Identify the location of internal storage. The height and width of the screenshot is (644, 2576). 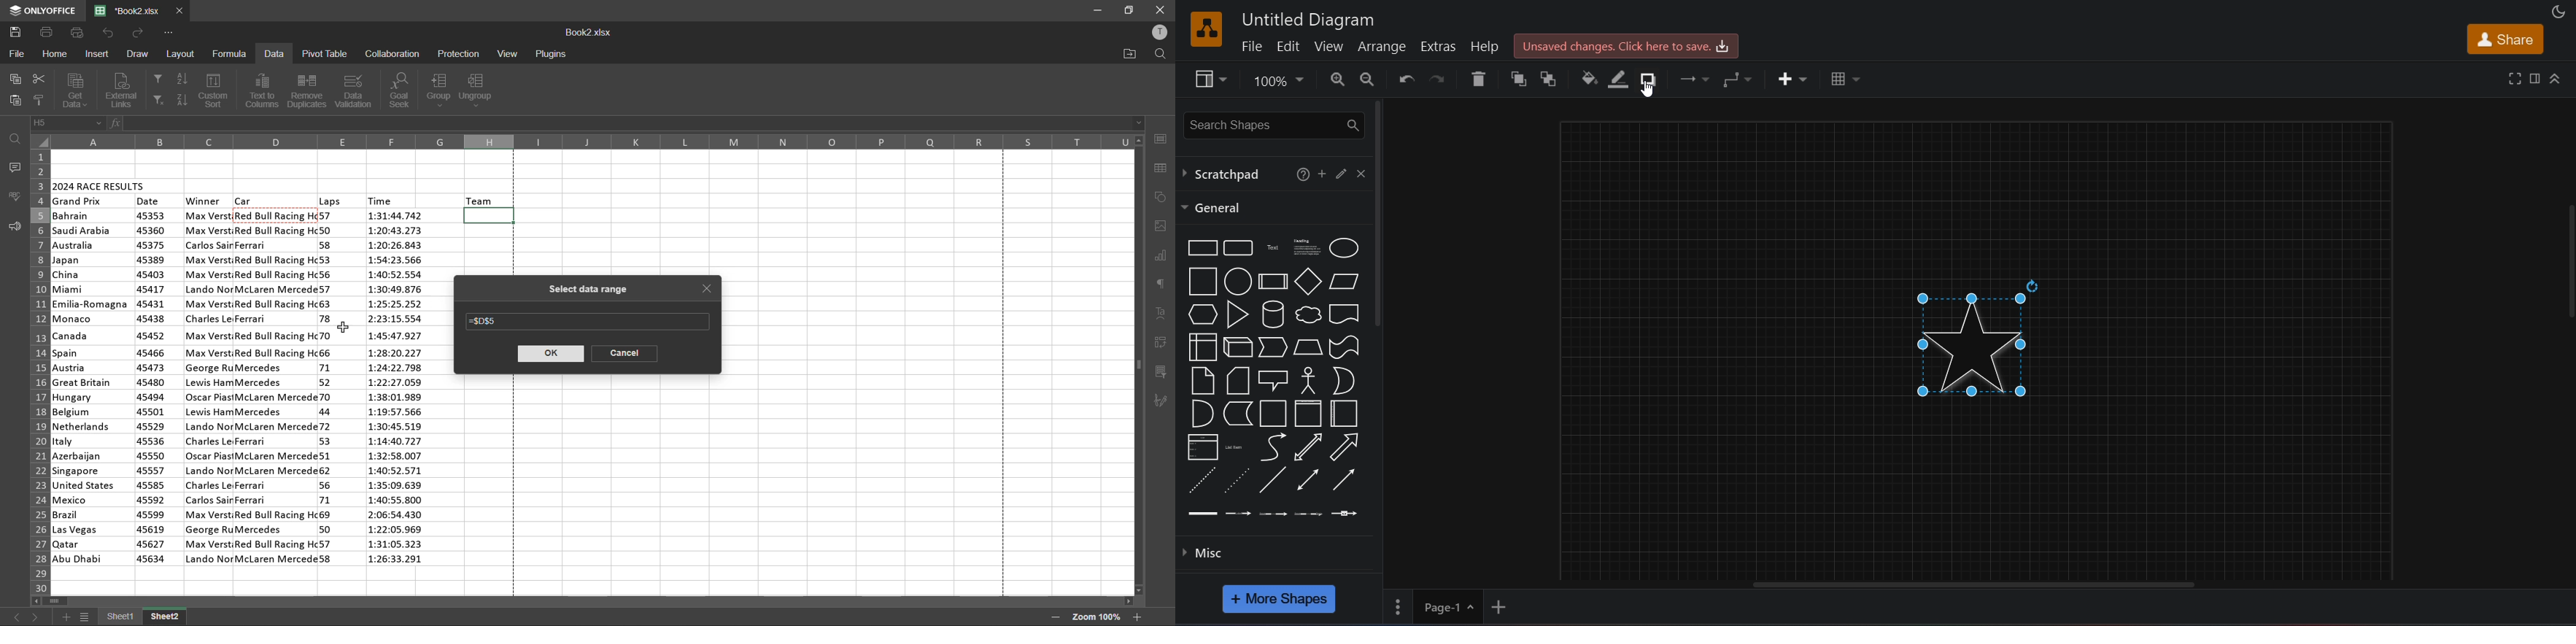
(1202, 346).